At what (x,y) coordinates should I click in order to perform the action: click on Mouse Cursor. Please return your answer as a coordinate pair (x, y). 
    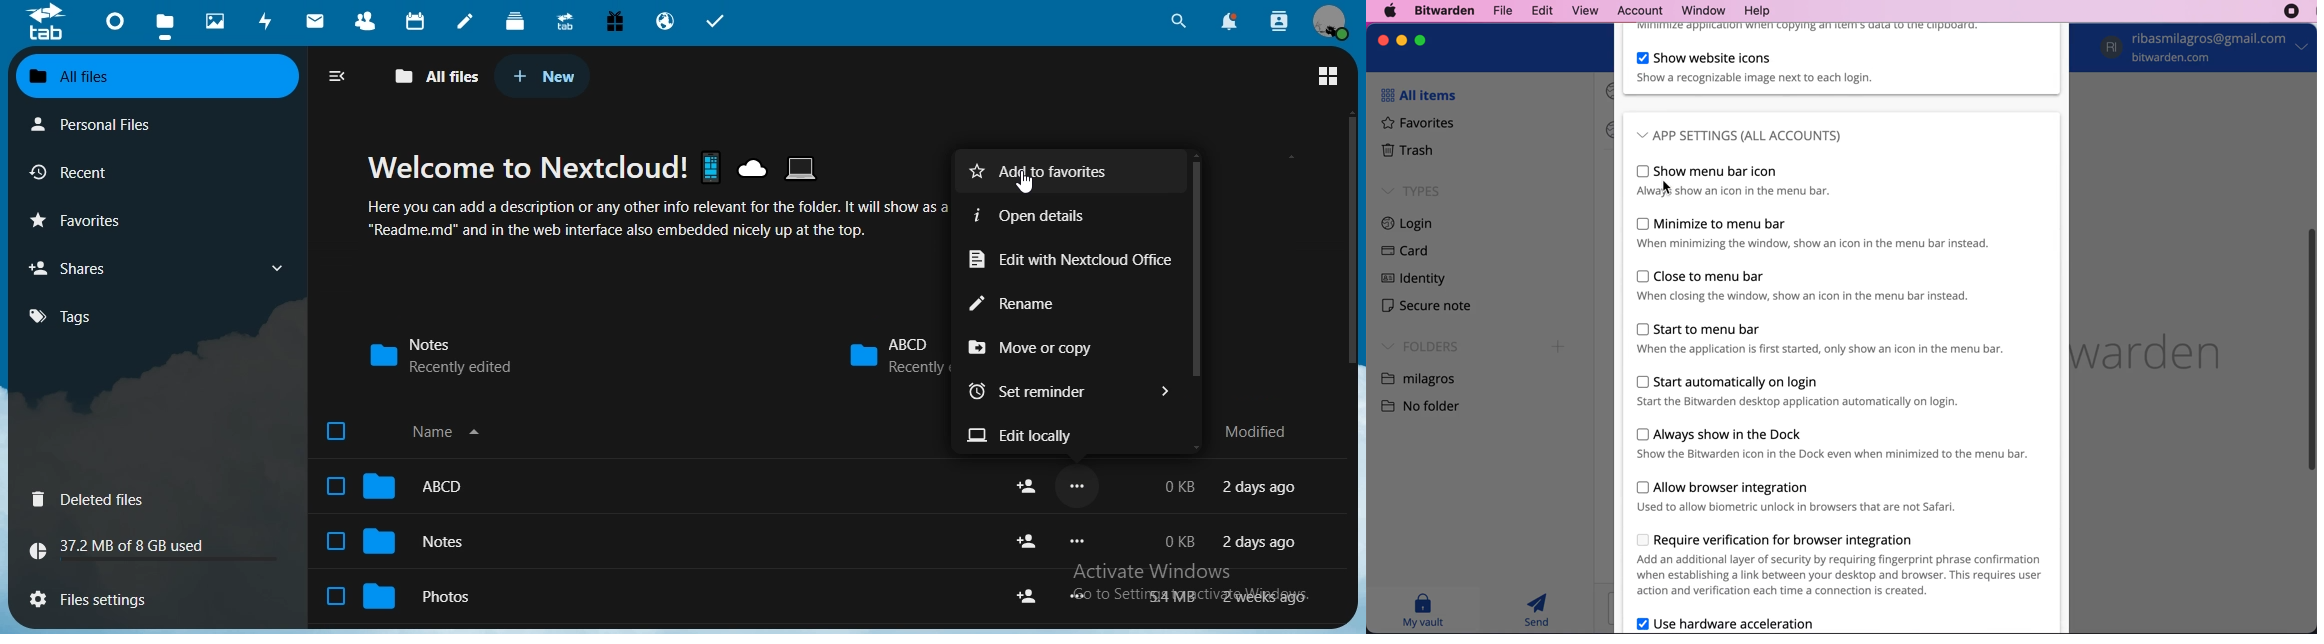
    Looking at the image, I should click on (1024, 181).